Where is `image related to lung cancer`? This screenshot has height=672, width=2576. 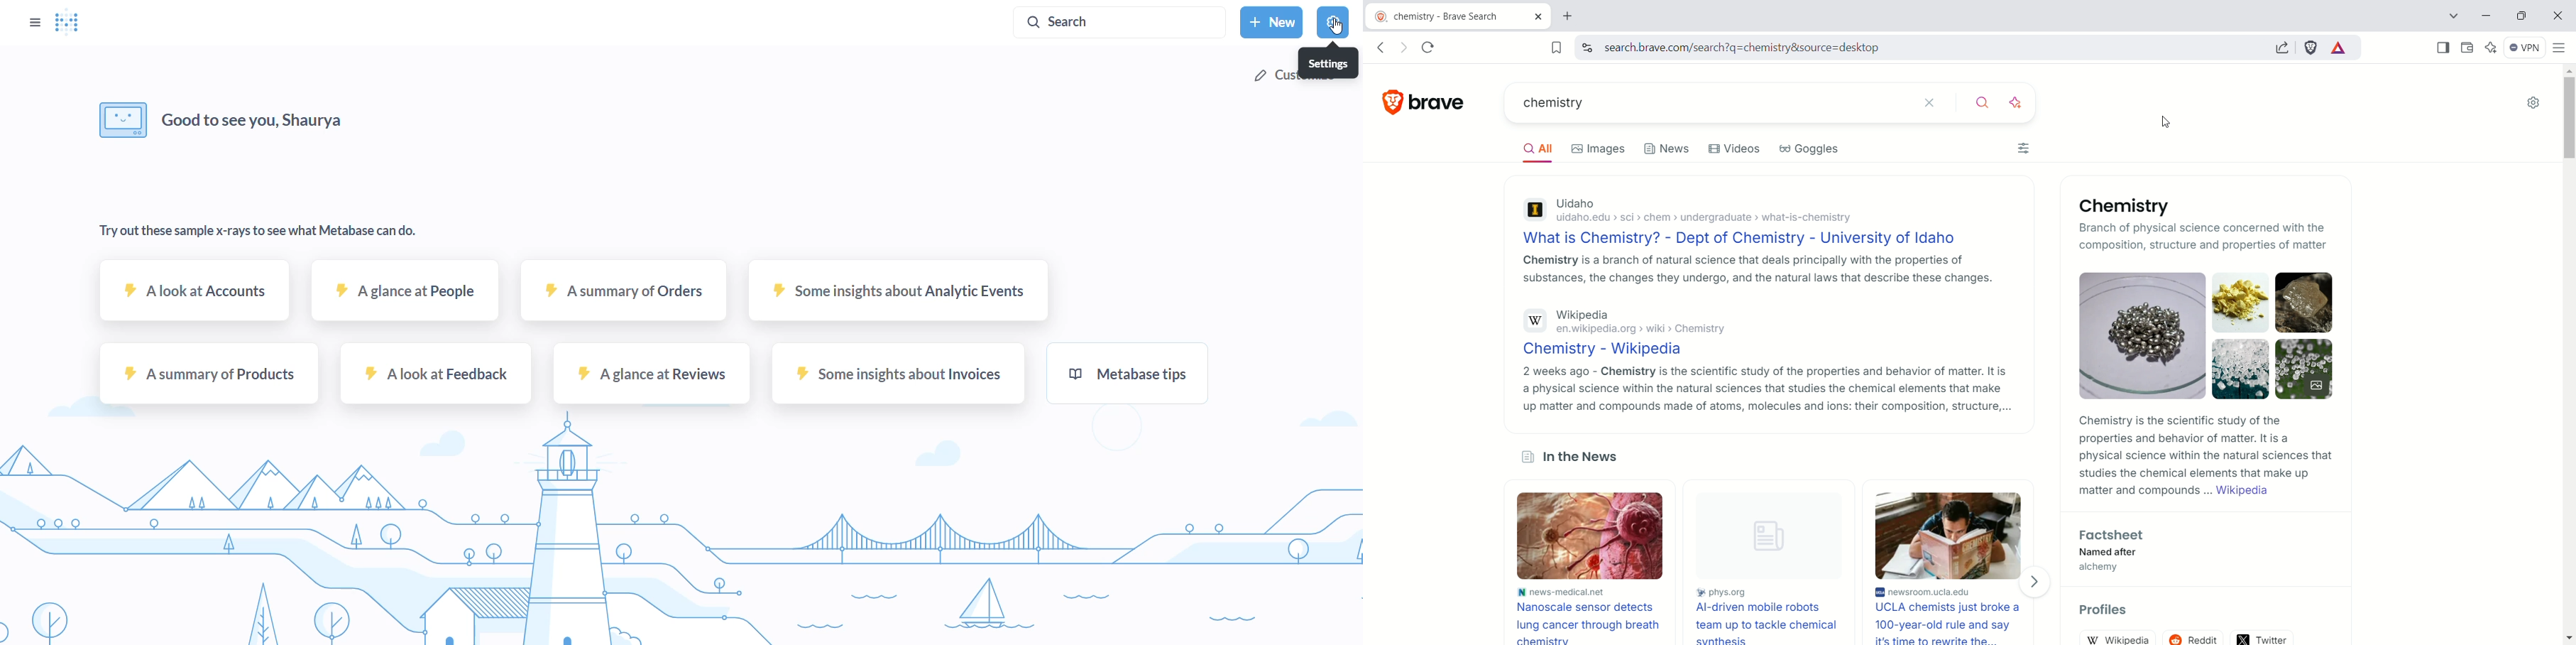
image related to lung cancer is located at coordinates (1592, 536).